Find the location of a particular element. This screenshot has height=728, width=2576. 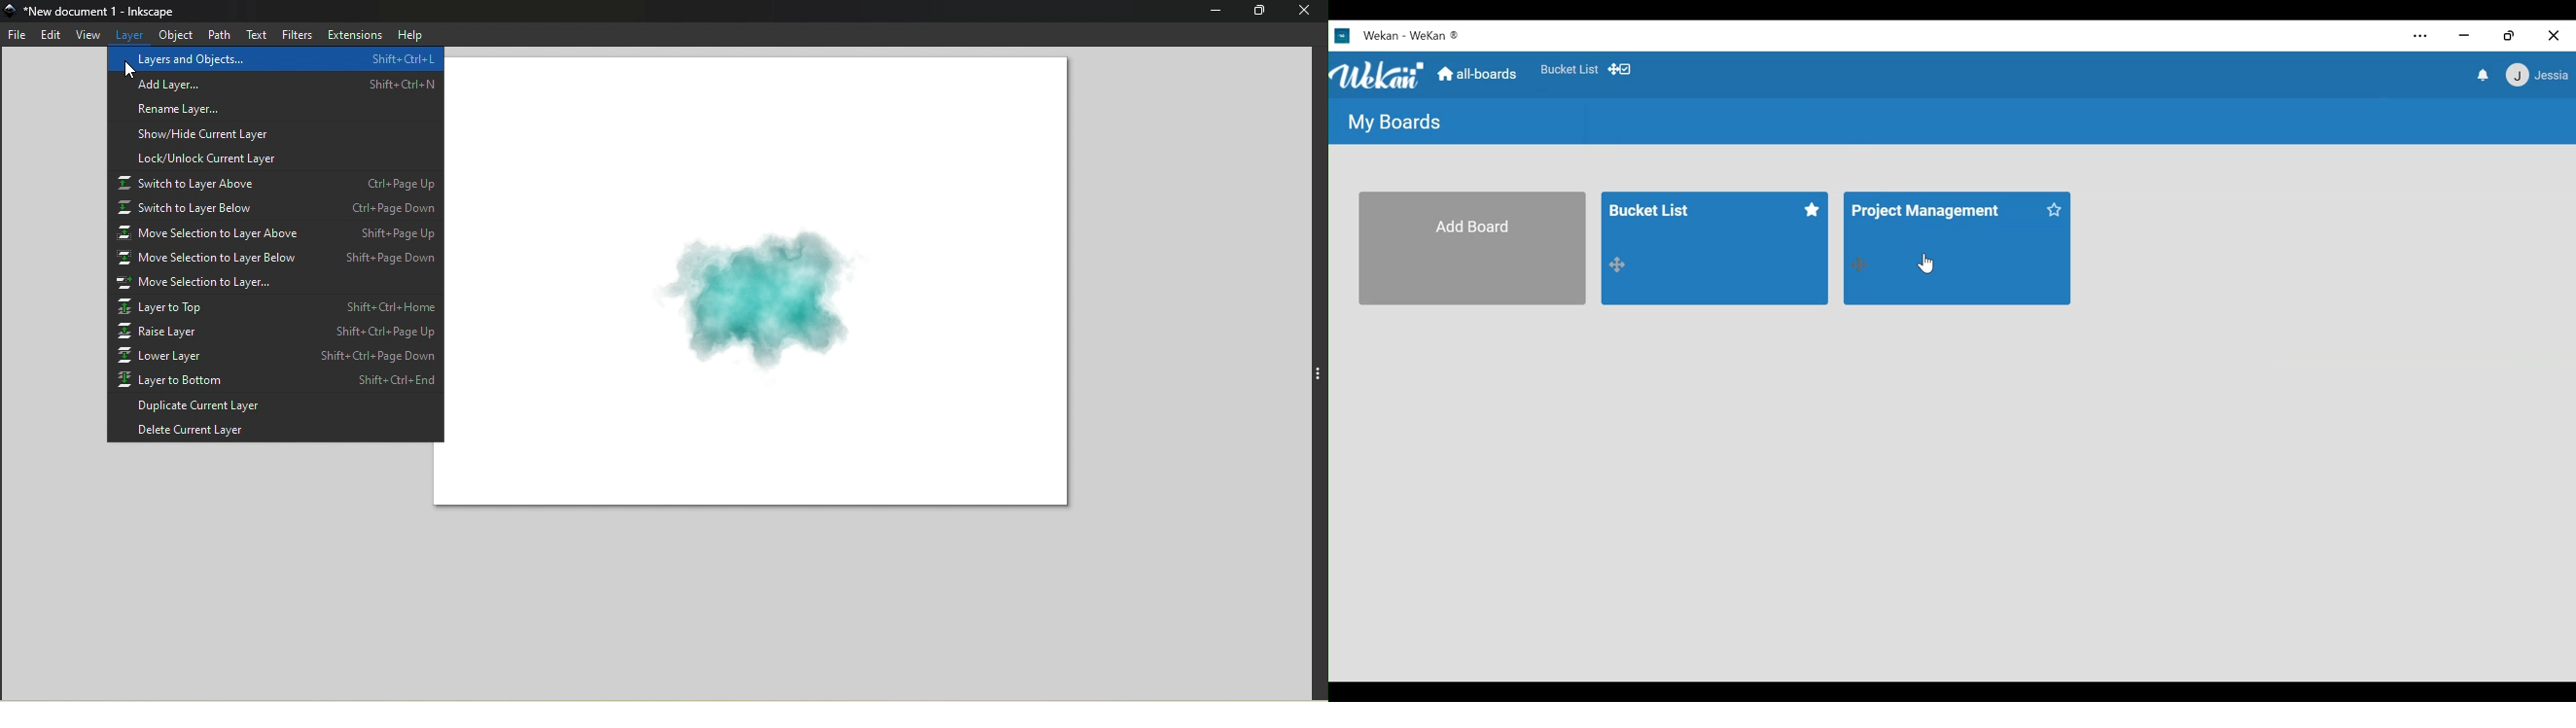

Duplicate current layer is located at coordinates (272, 407).